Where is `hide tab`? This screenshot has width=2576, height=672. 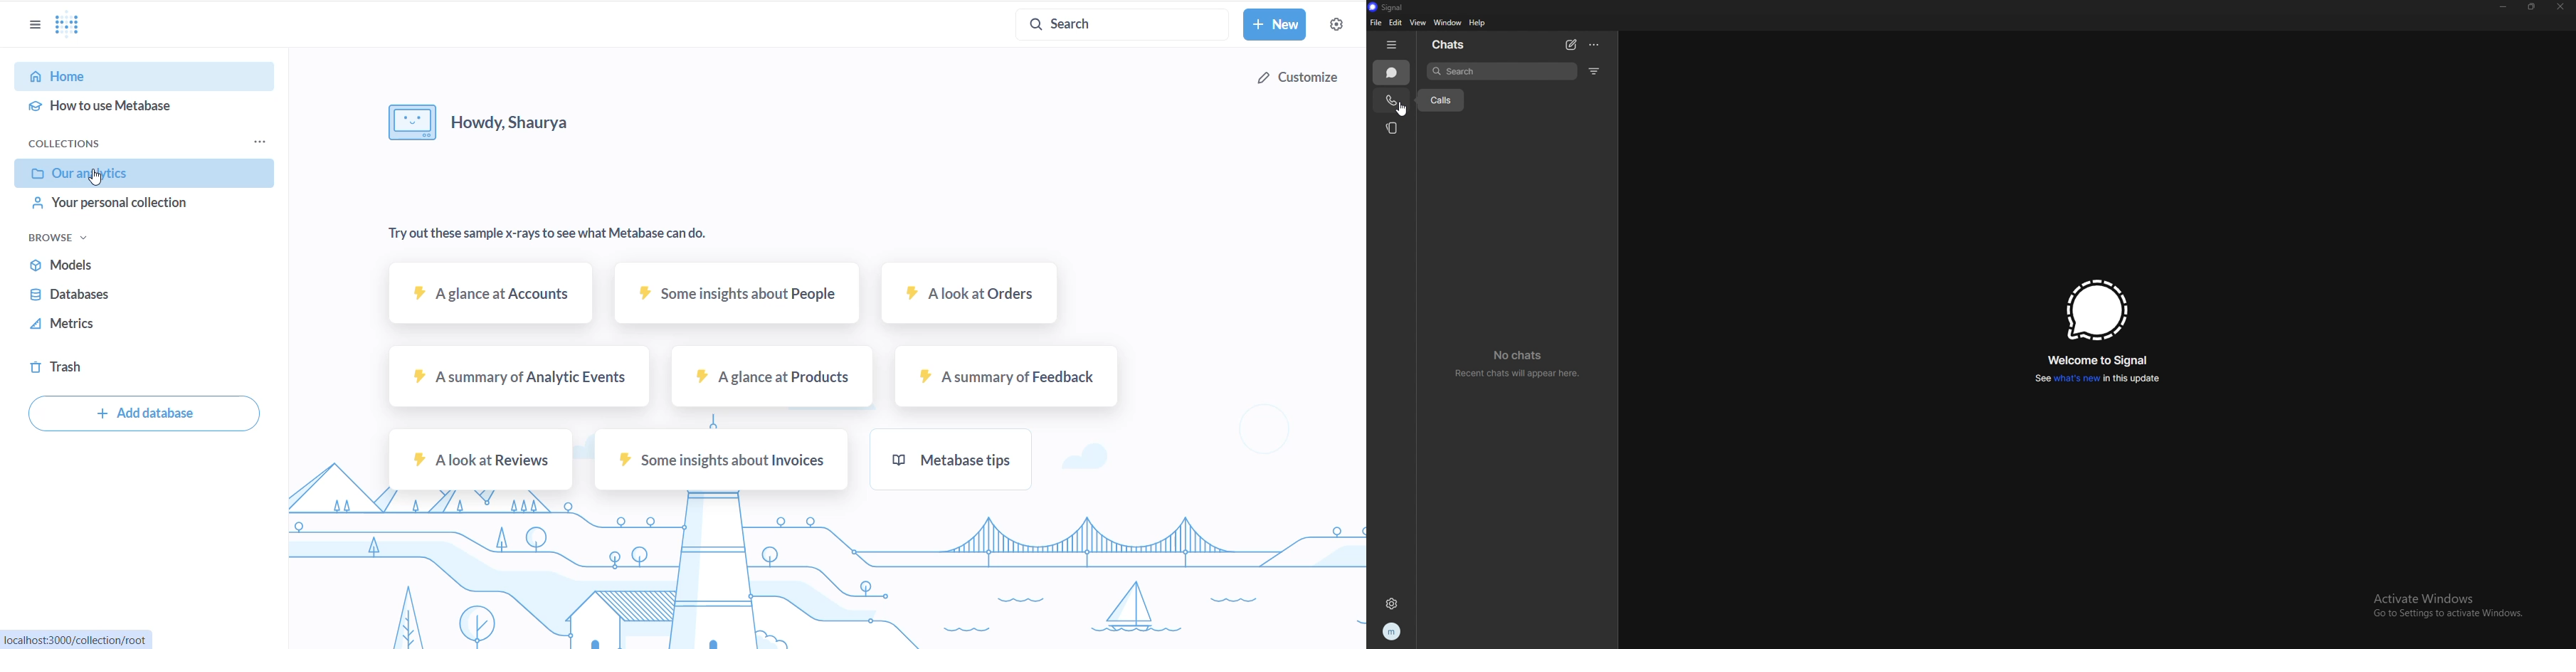 hide tab is located at coordinates (1393, 45).